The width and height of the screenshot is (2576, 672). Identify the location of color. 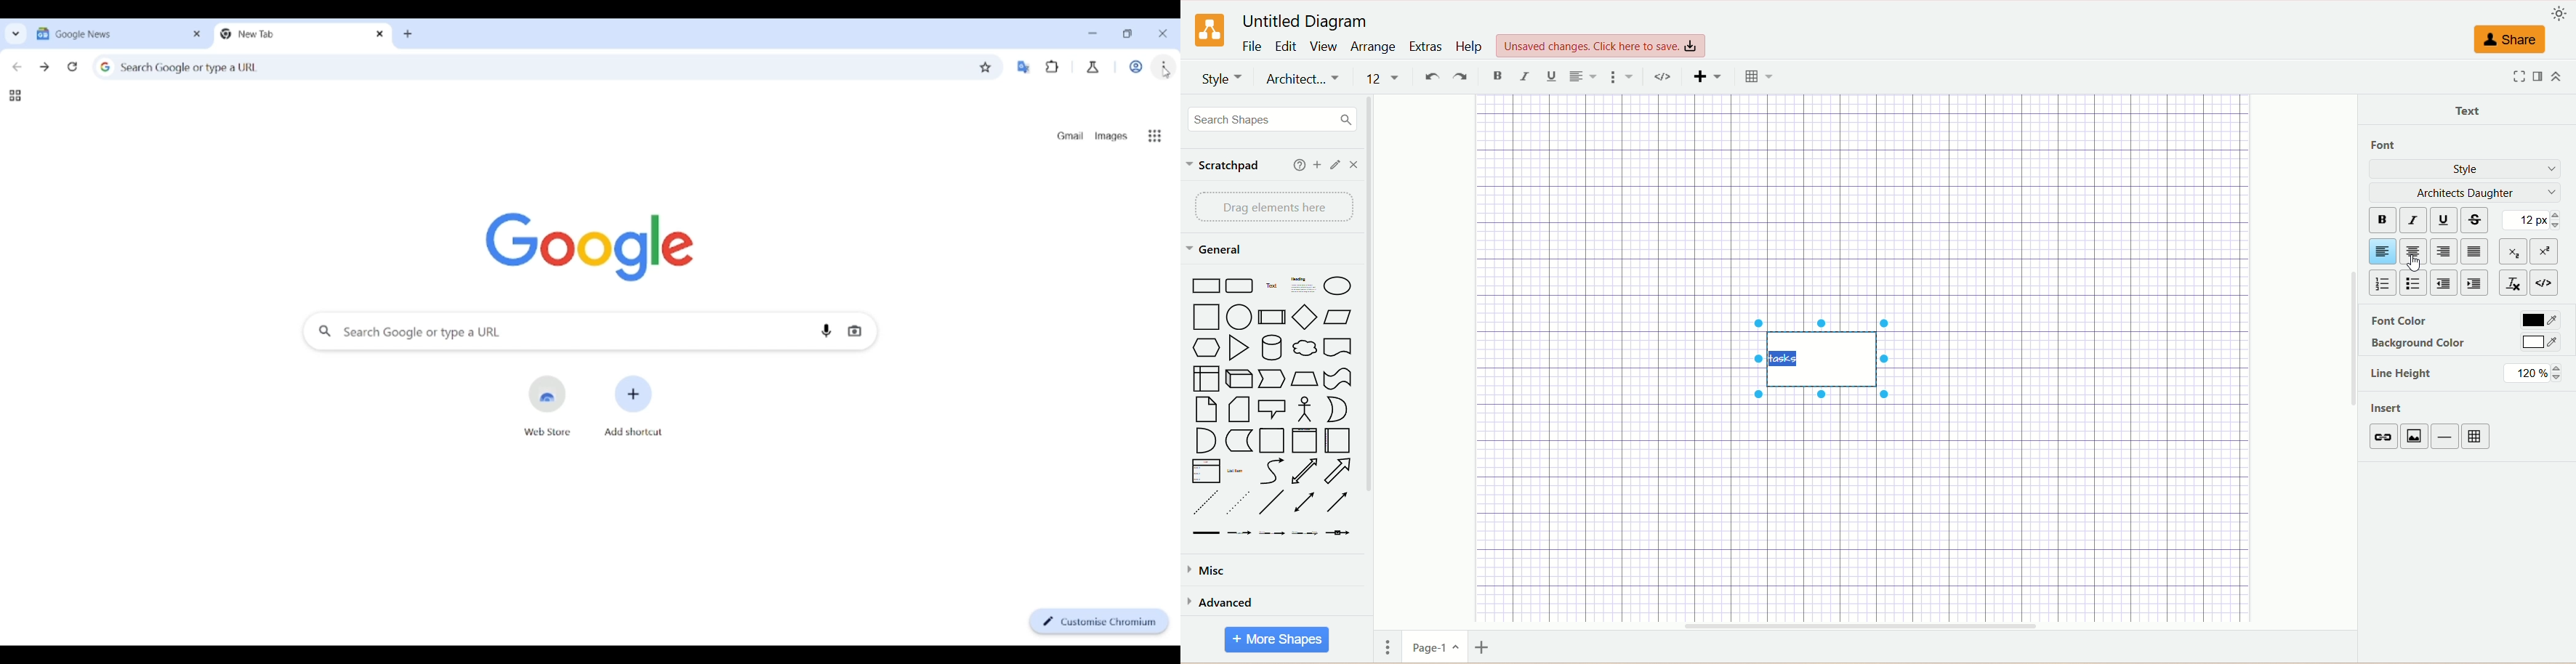
(2537, 319).